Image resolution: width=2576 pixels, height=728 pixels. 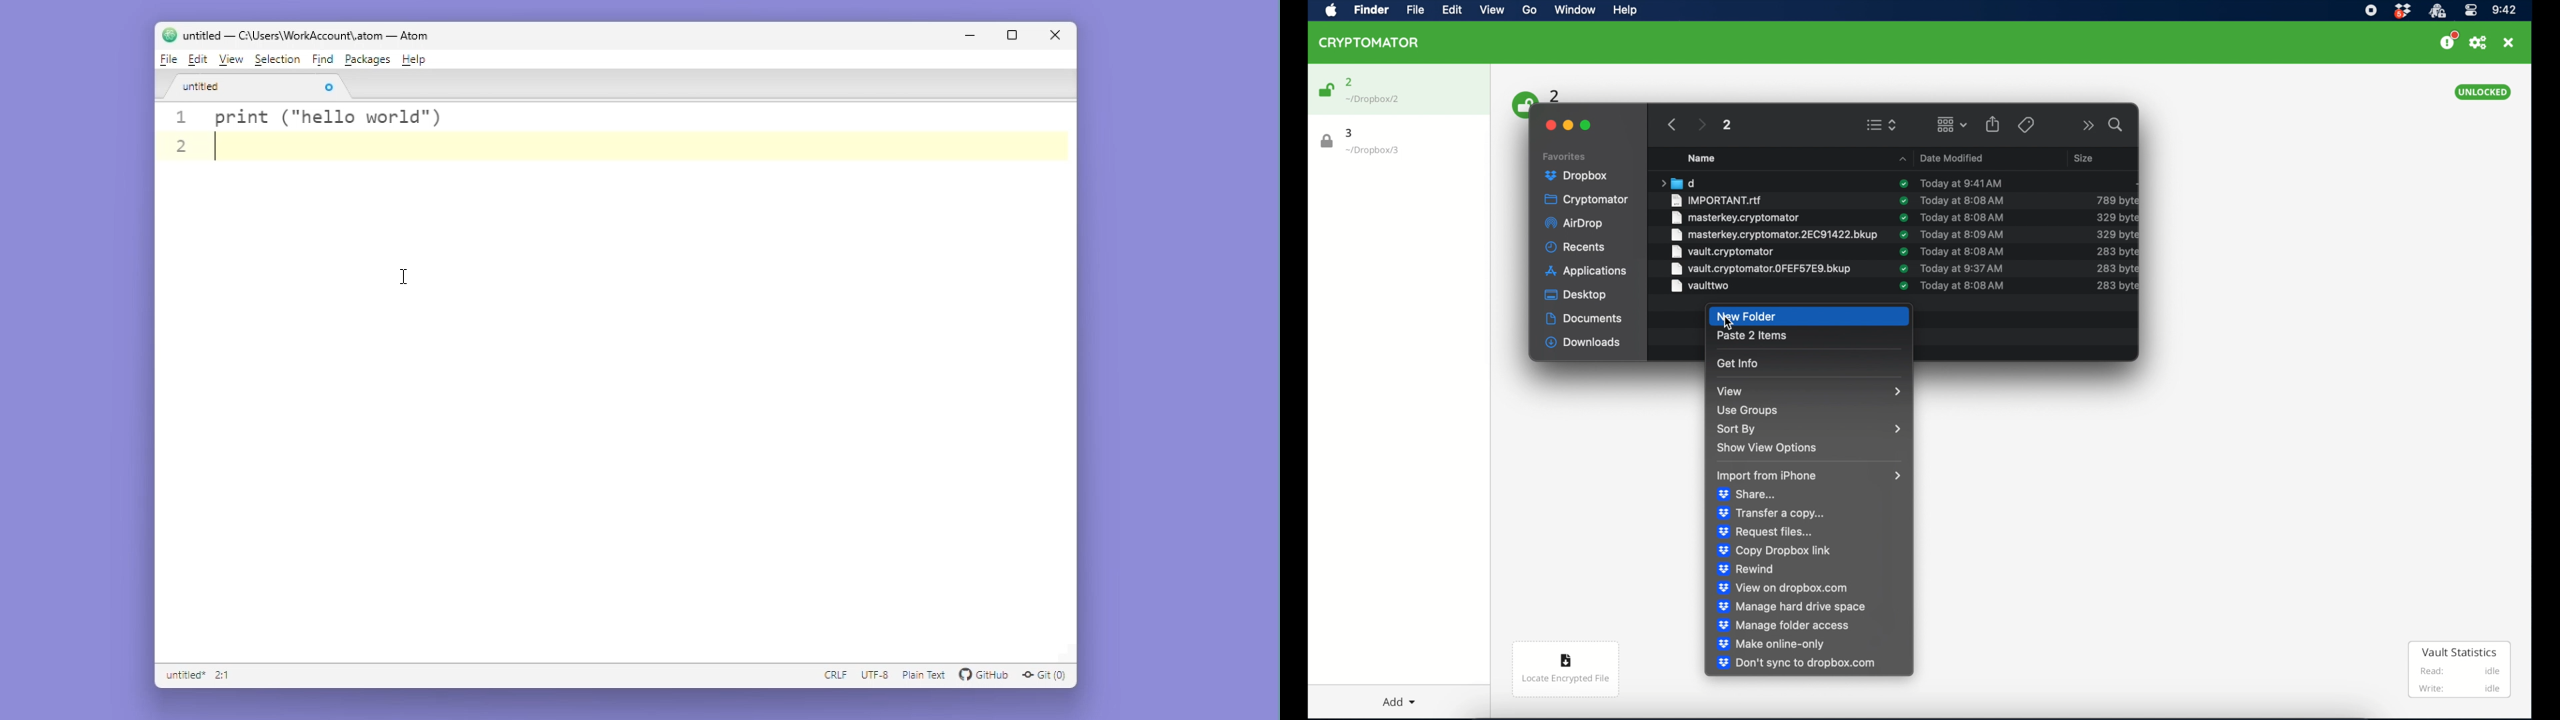 I want to click on unlock  icon, so click(x=1325, y=90).